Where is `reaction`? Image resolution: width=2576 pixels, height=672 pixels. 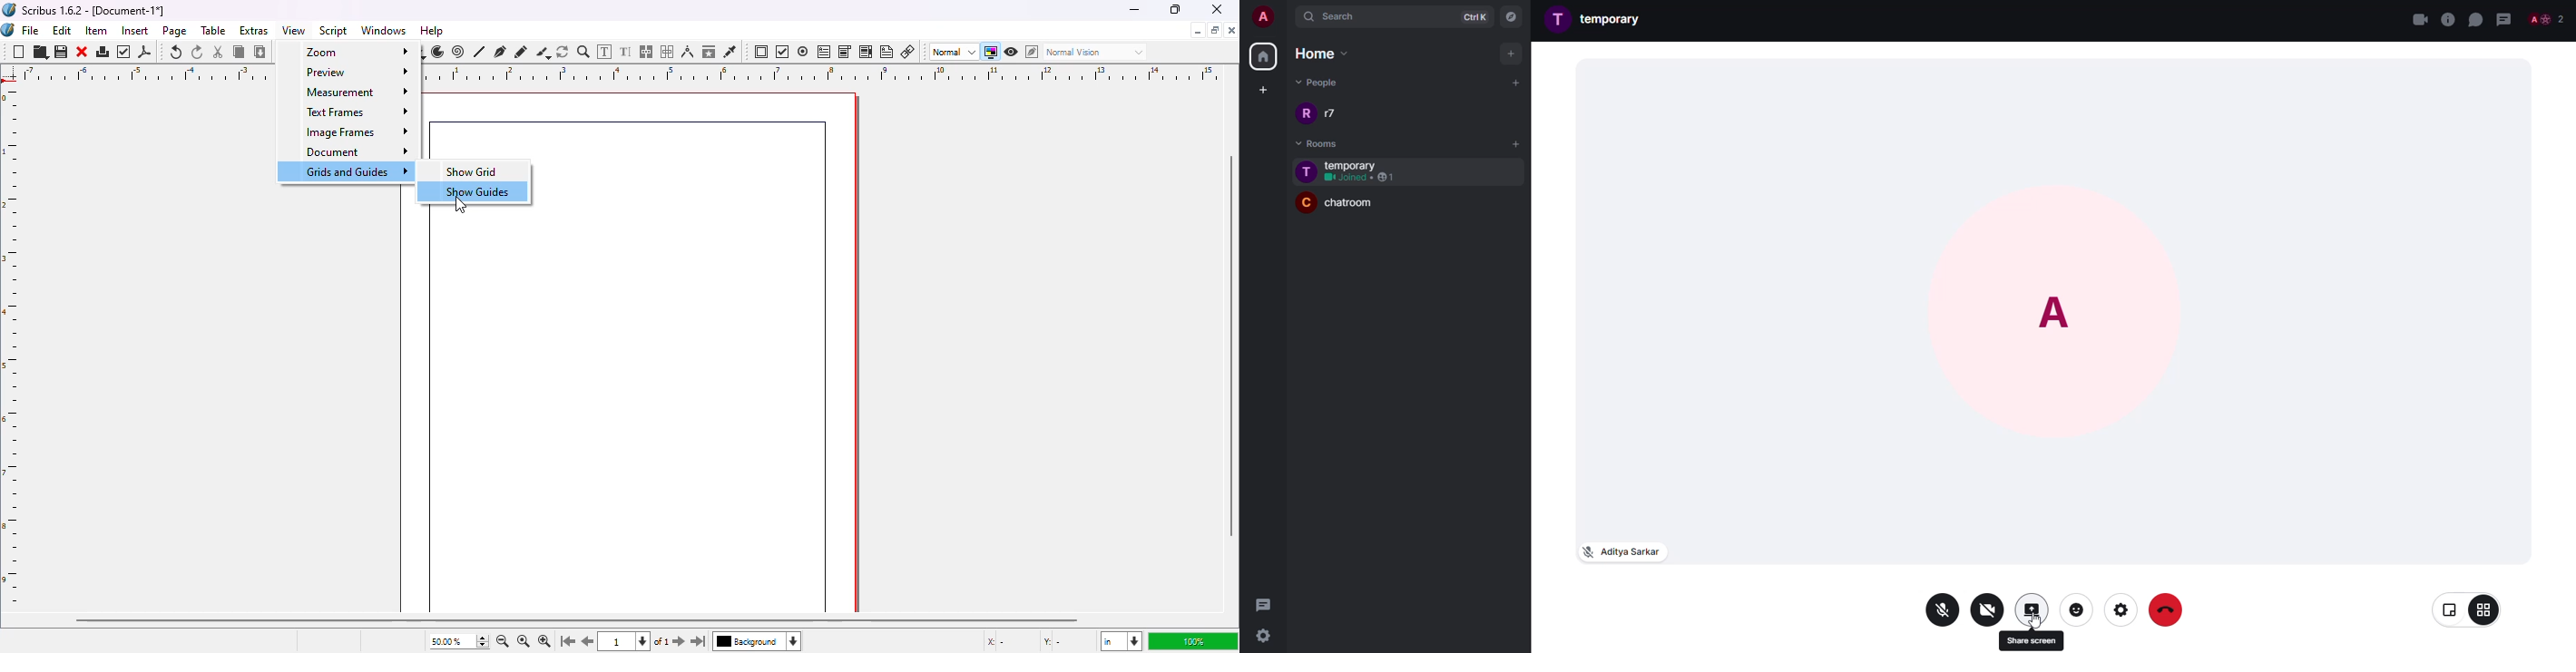
reaction is located at coordinates (2077, 608).